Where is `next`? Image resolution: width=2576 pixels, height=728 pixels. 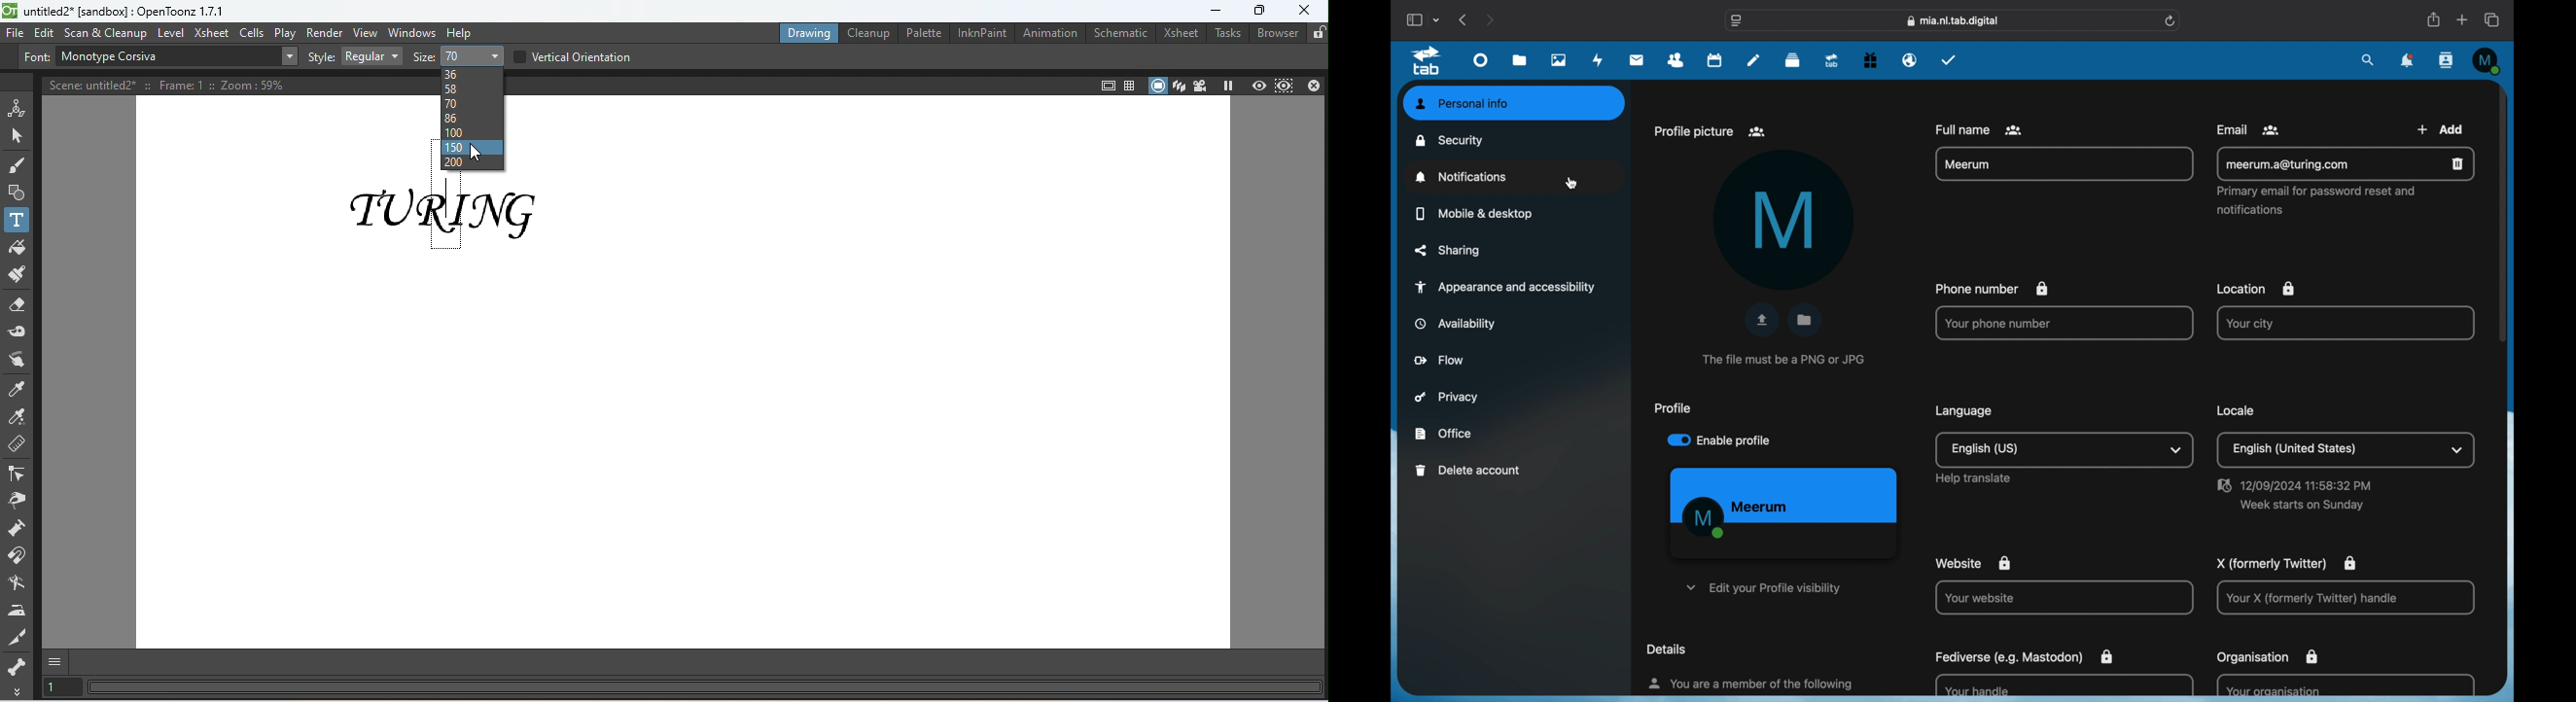 next is located at coordinates (1491, 20).